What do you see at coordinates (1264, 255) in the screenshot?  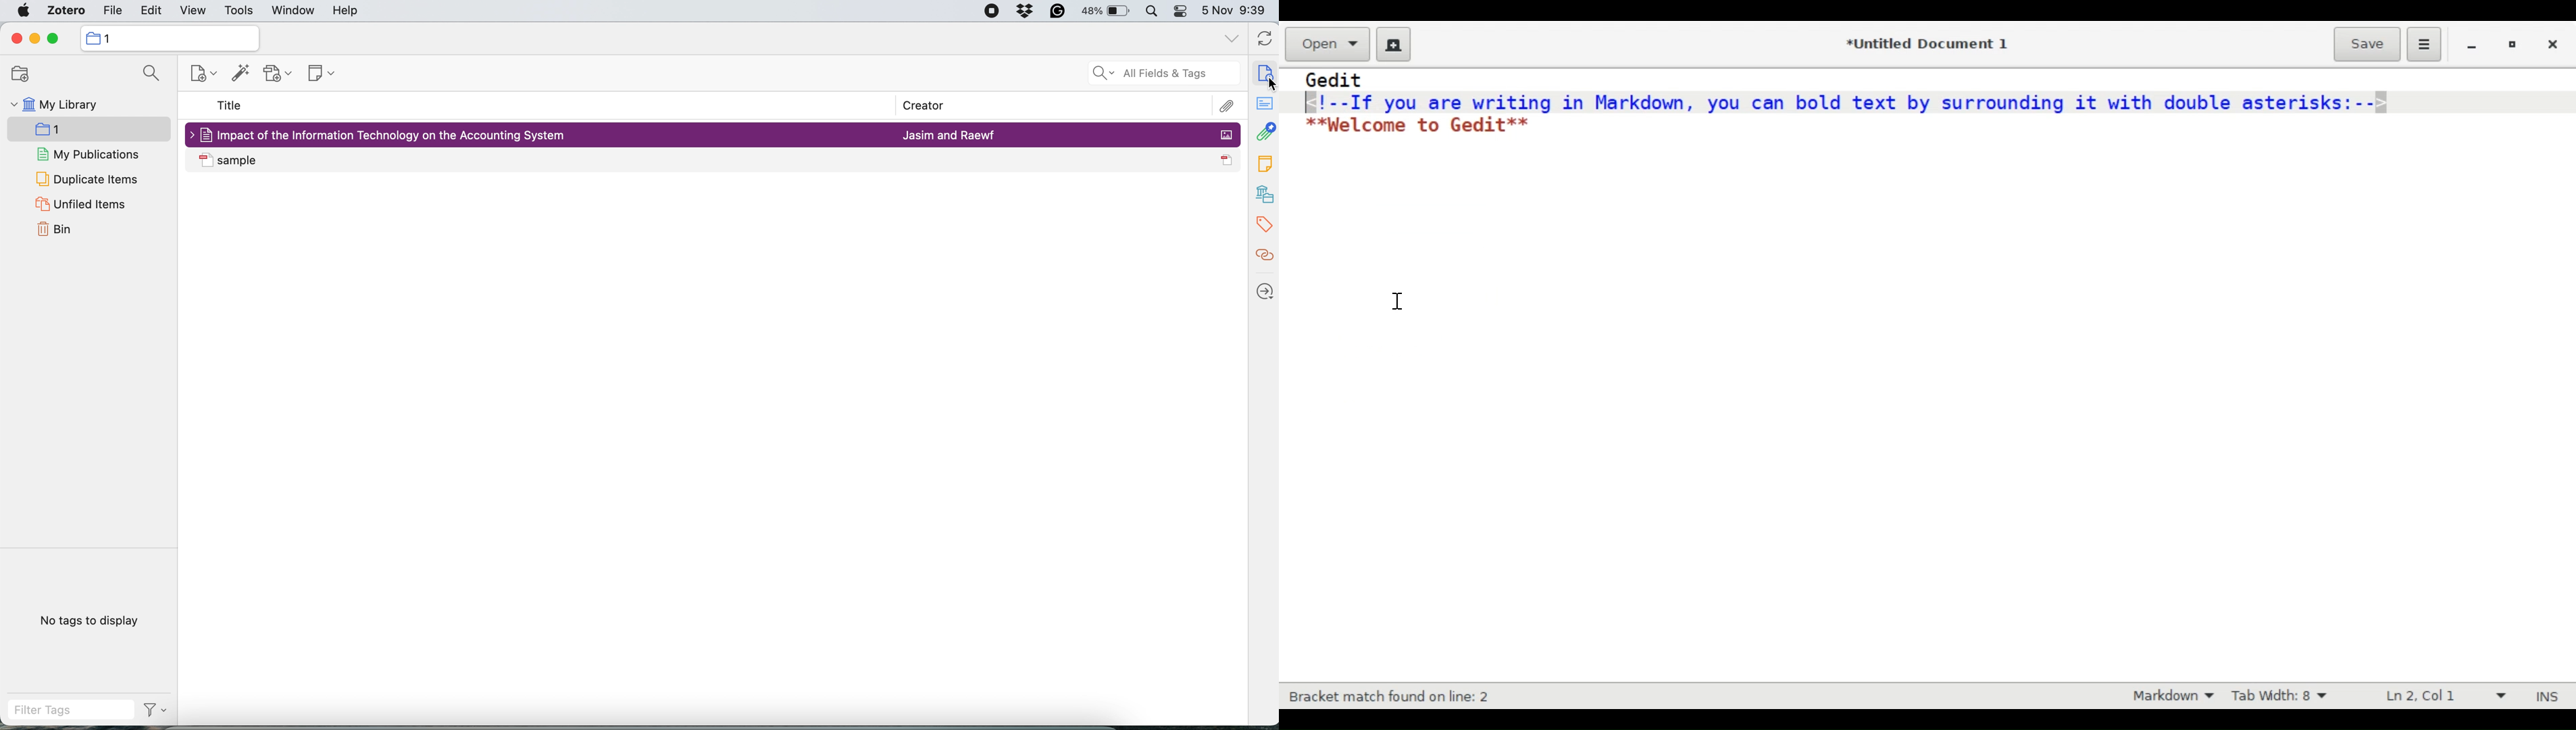 I see `related` at bounding box center [1264, 255].